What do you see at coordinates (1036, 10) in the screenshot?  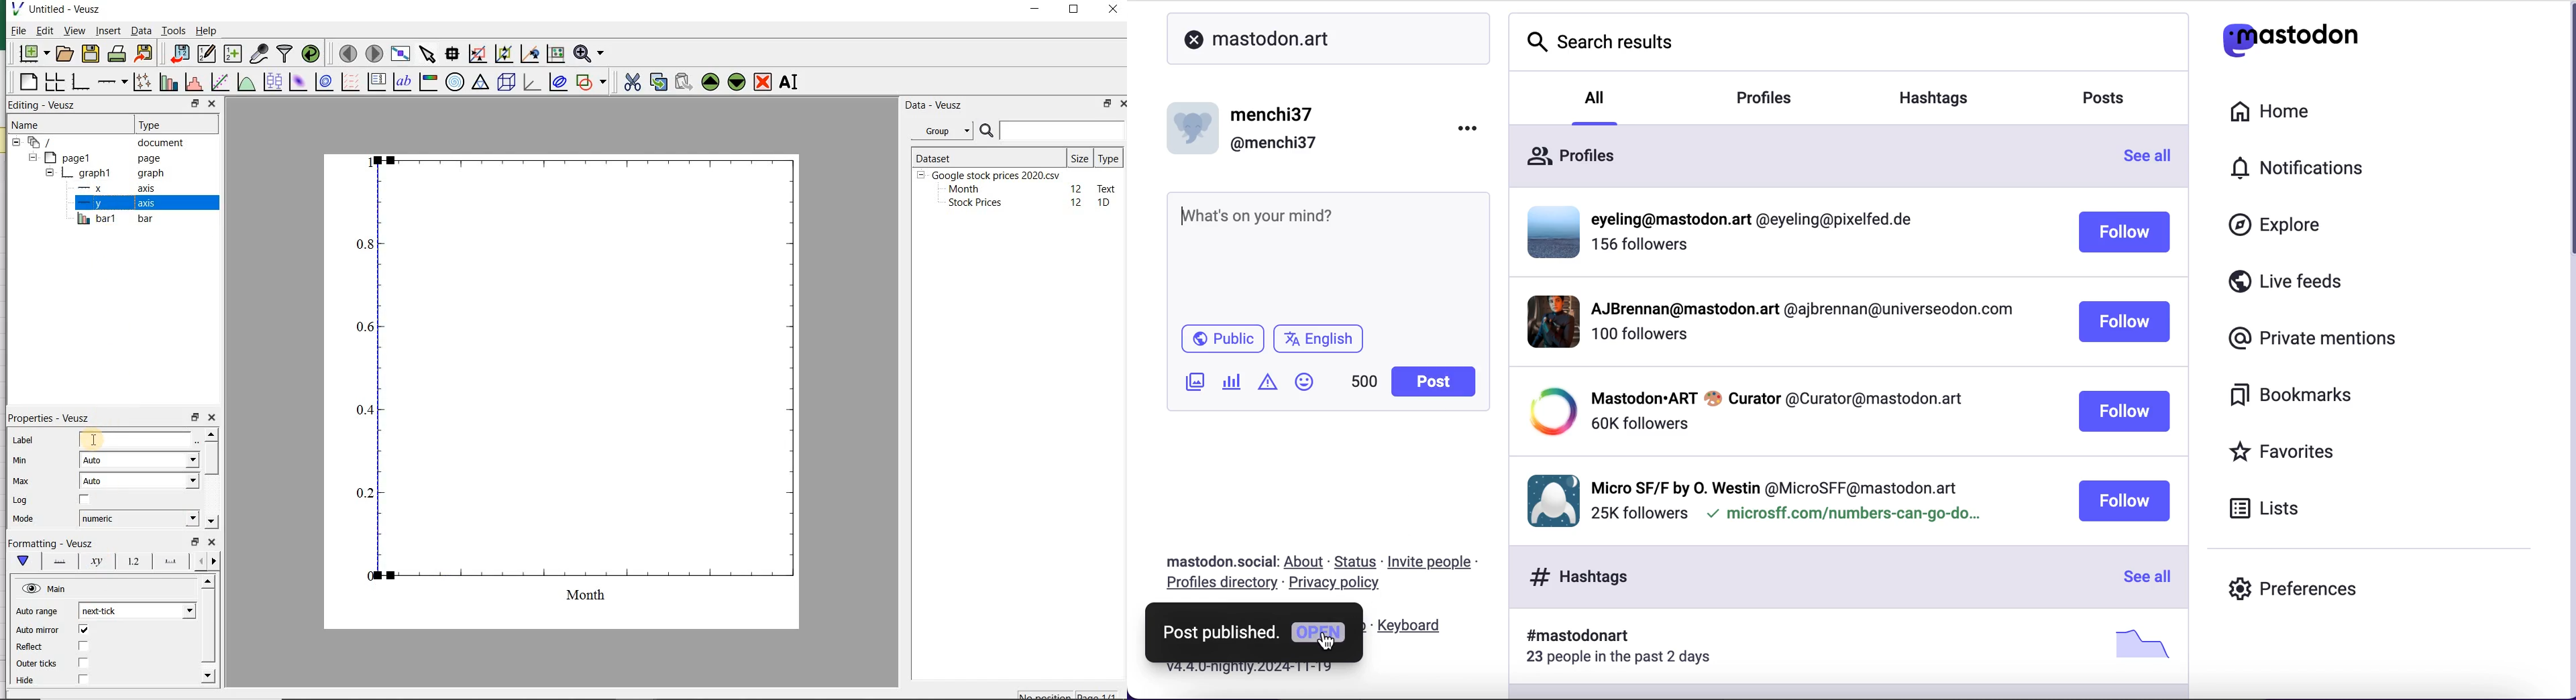 I see `minimize` at bounding box center [1036, 10].